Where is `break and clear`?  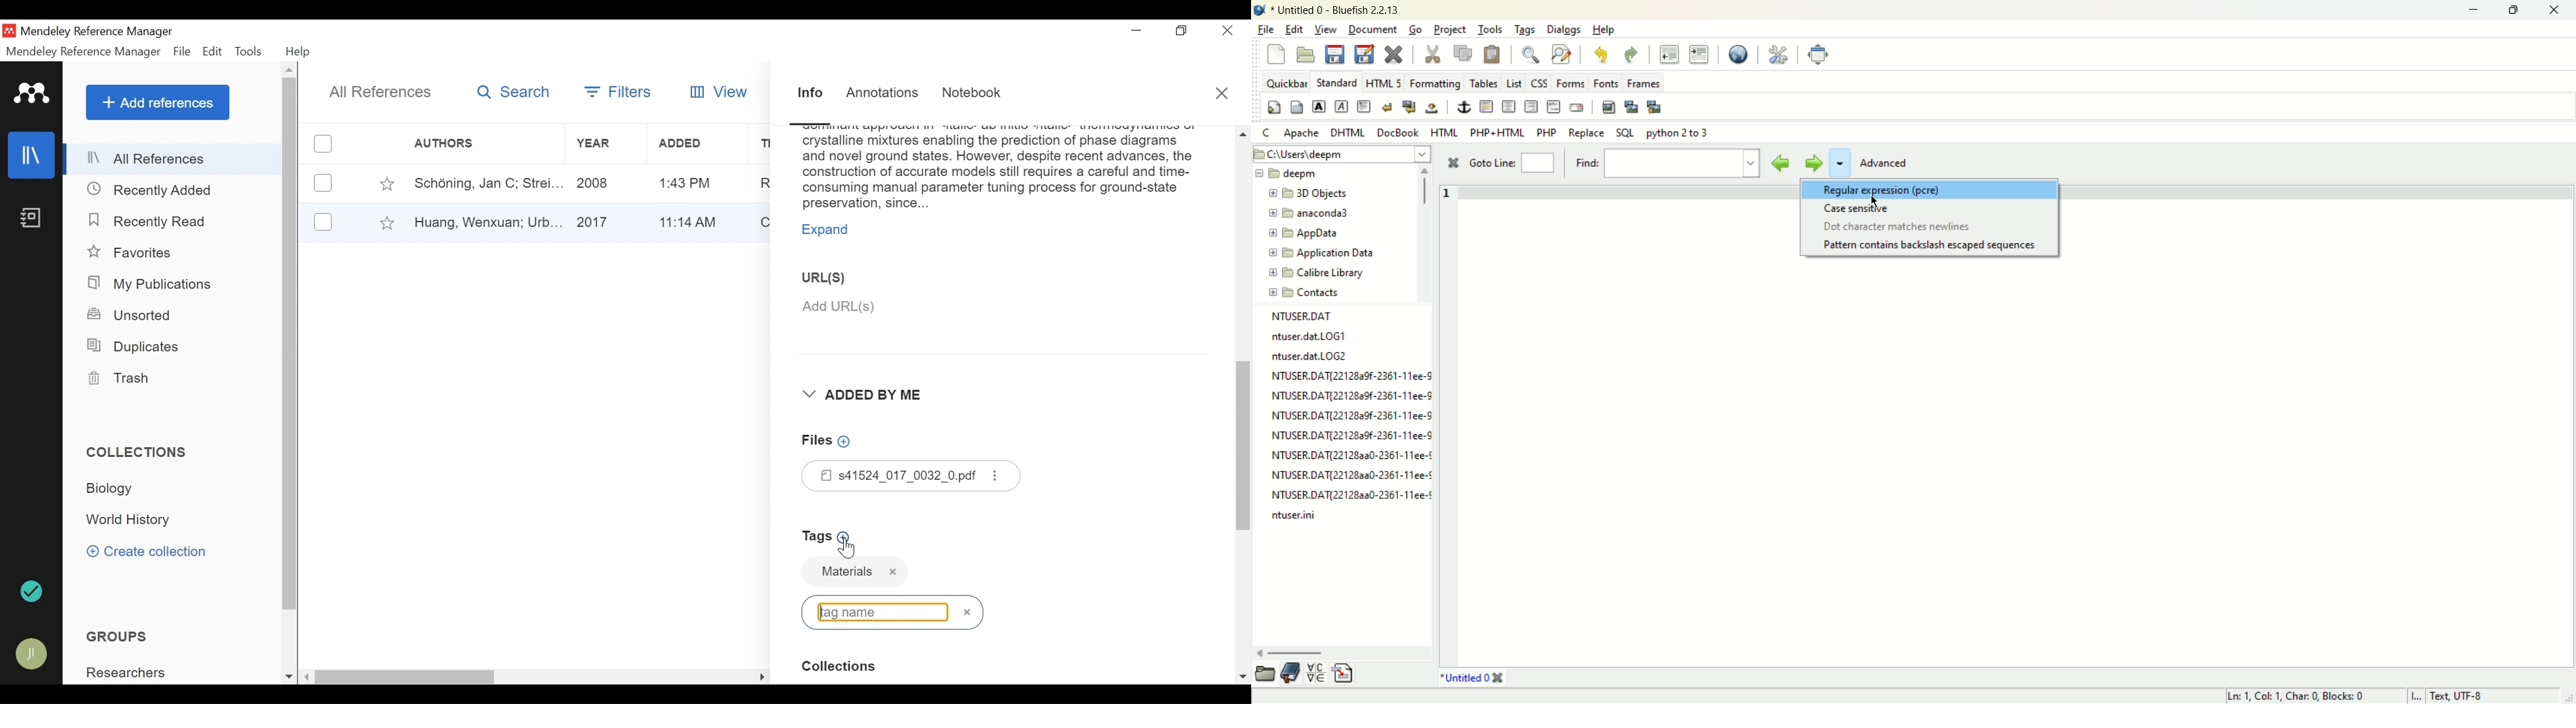
break and clear is located at coordinates (1409, 107).